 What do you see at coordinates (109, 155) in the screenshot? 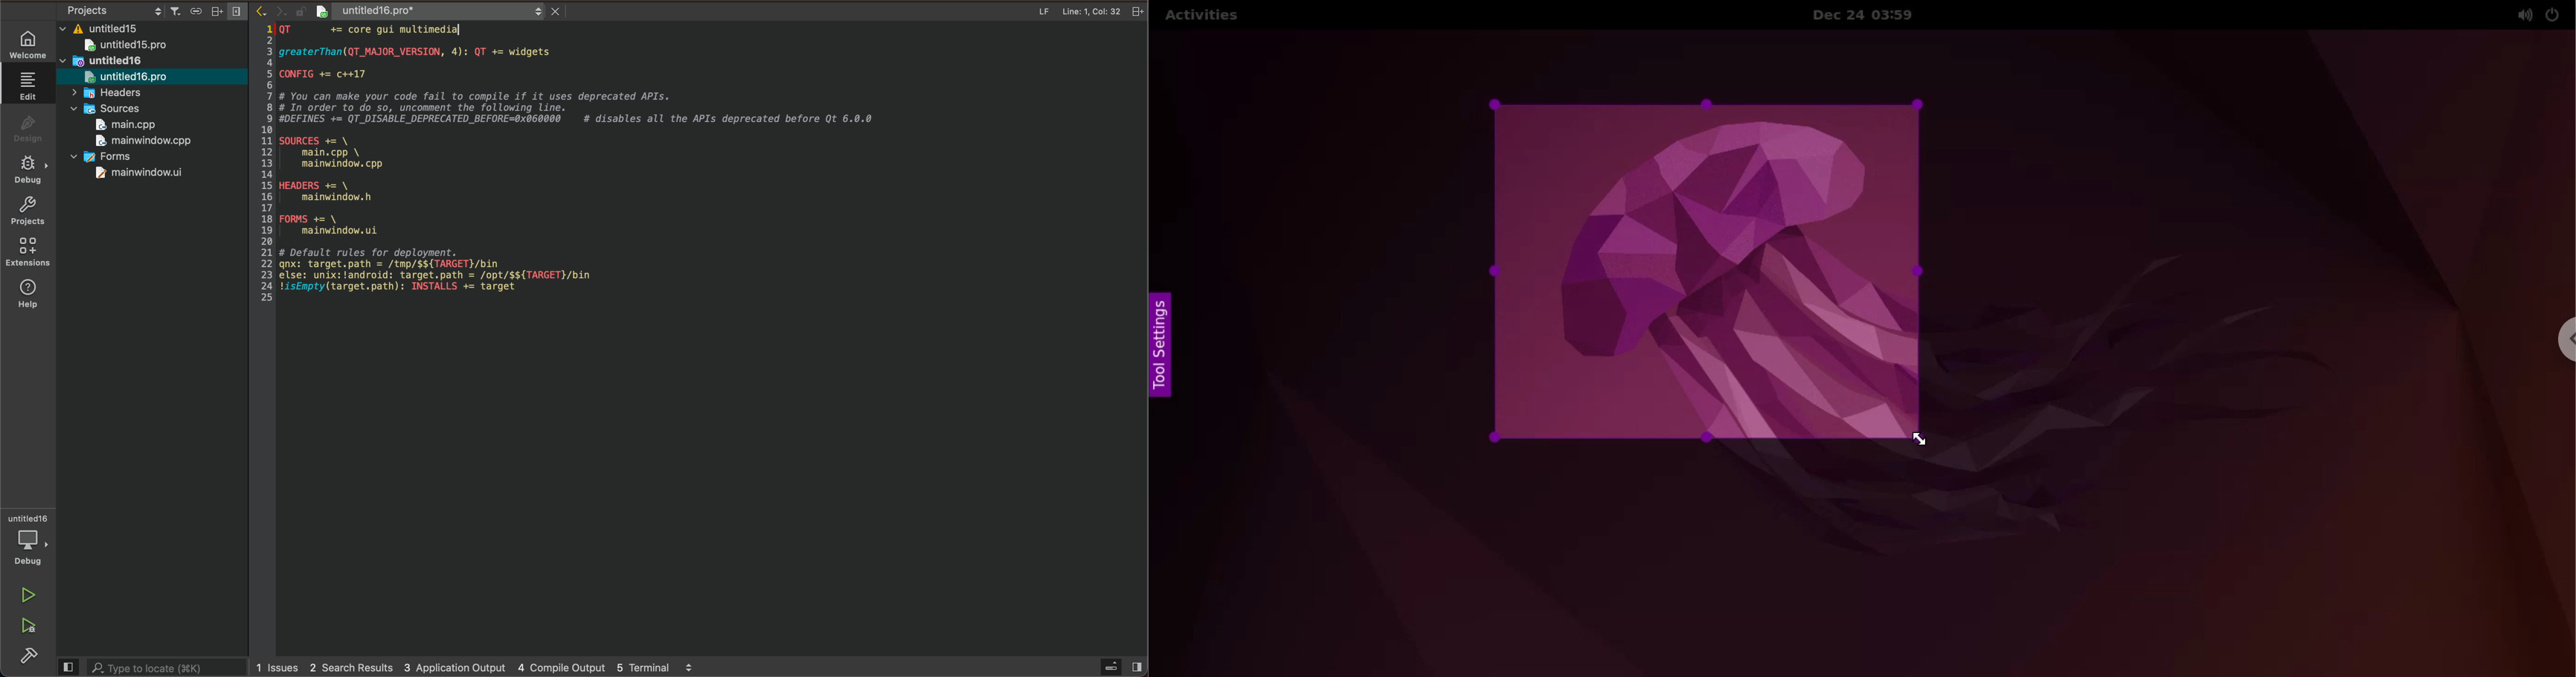
I see `forms` at bounding box center [109, 155].